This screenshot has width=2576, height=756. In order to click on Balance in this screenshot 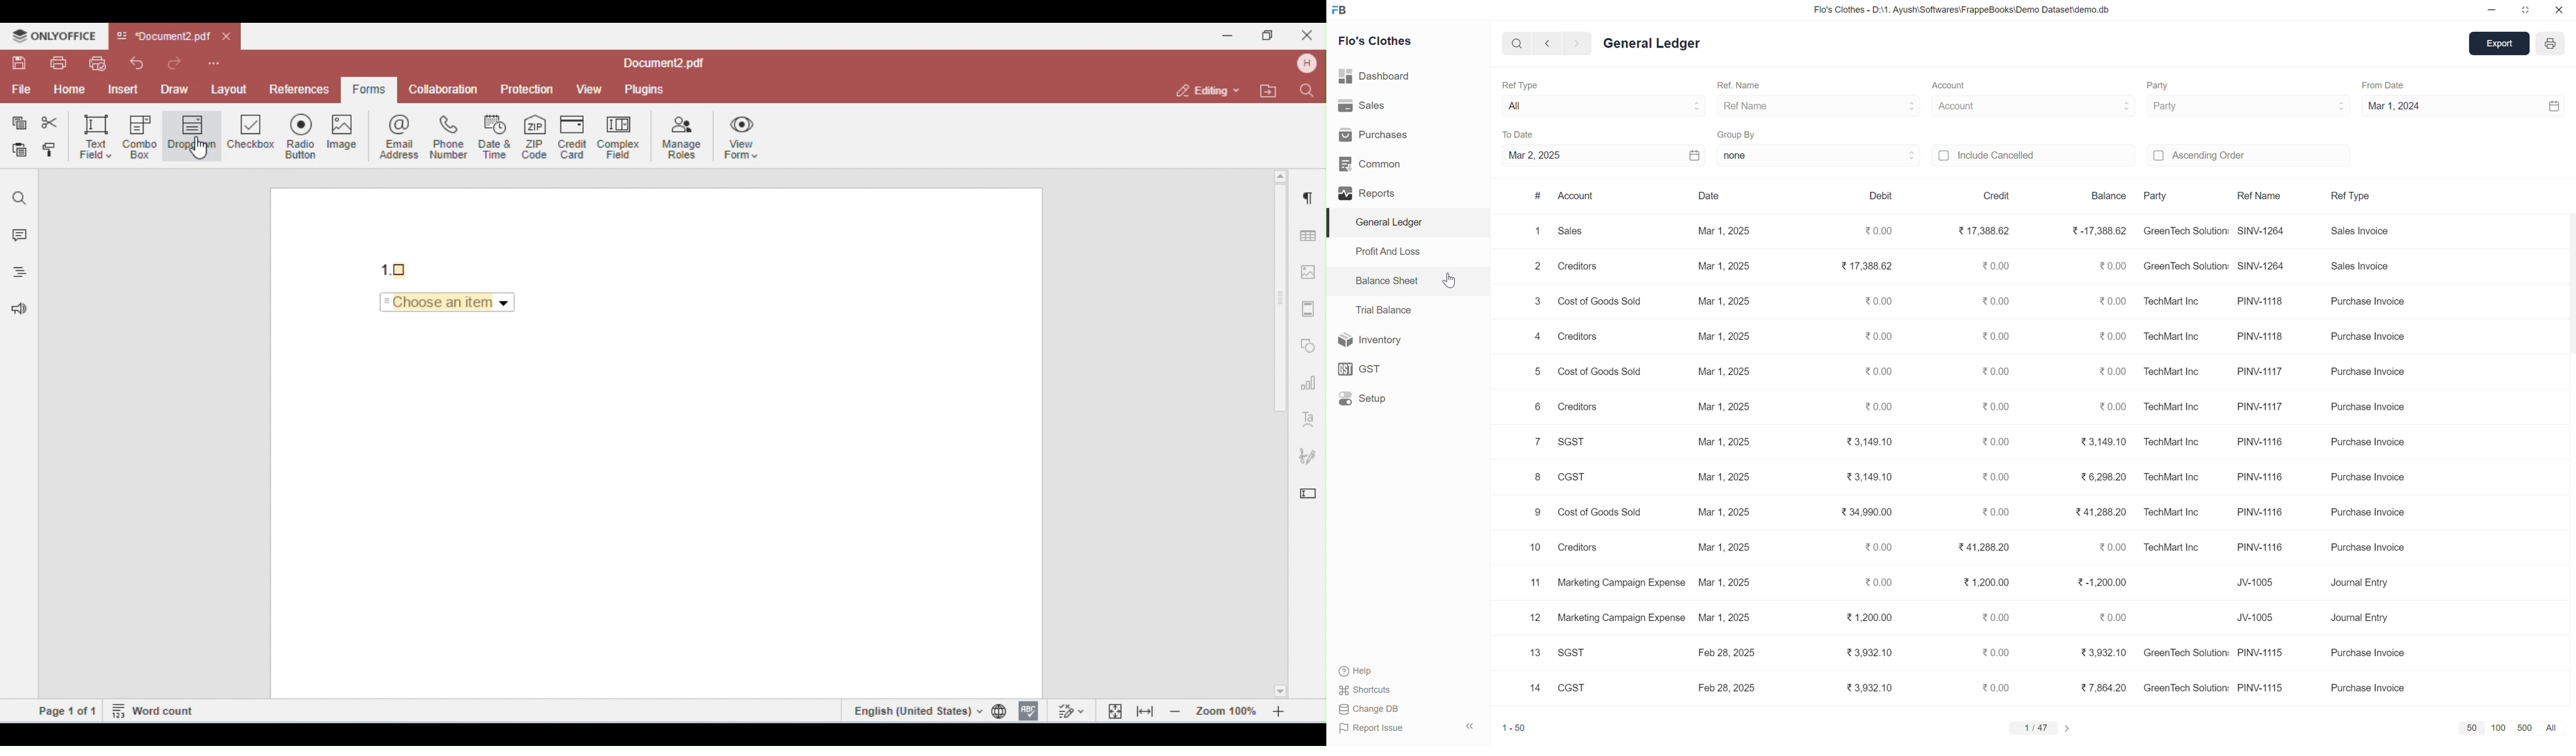, I will do `click(2100, 196)`.